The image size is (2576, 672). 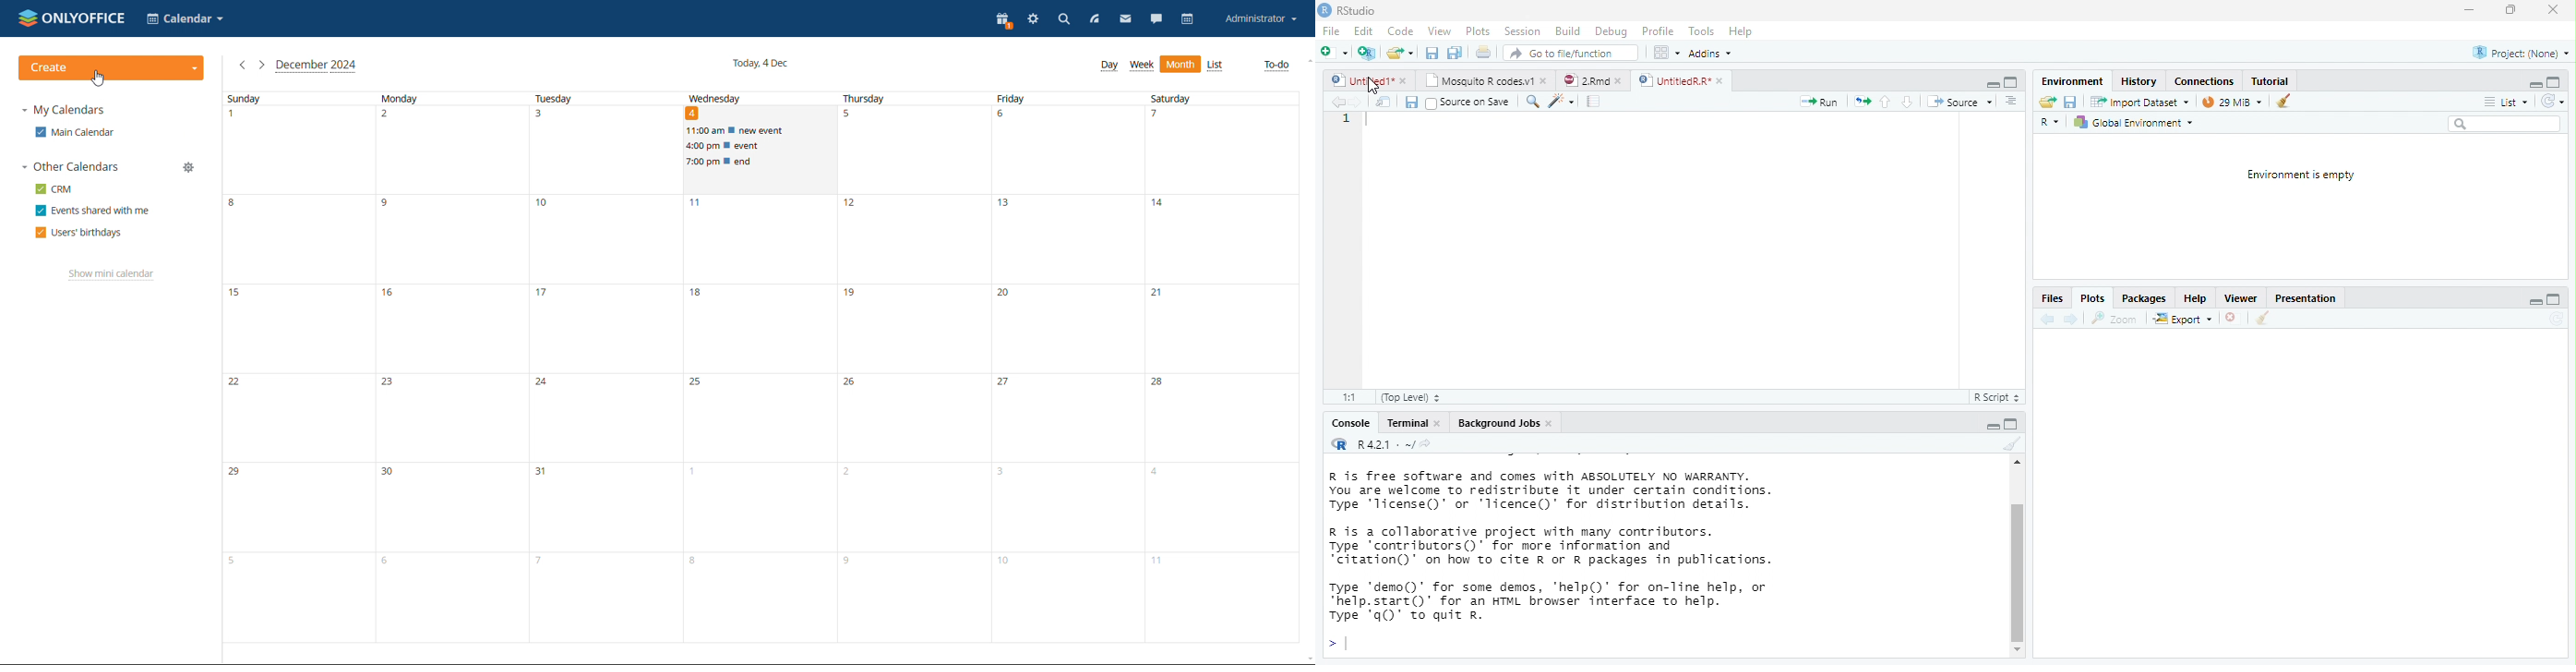 I want to click on Viewer, so click(x=2240, y=298).